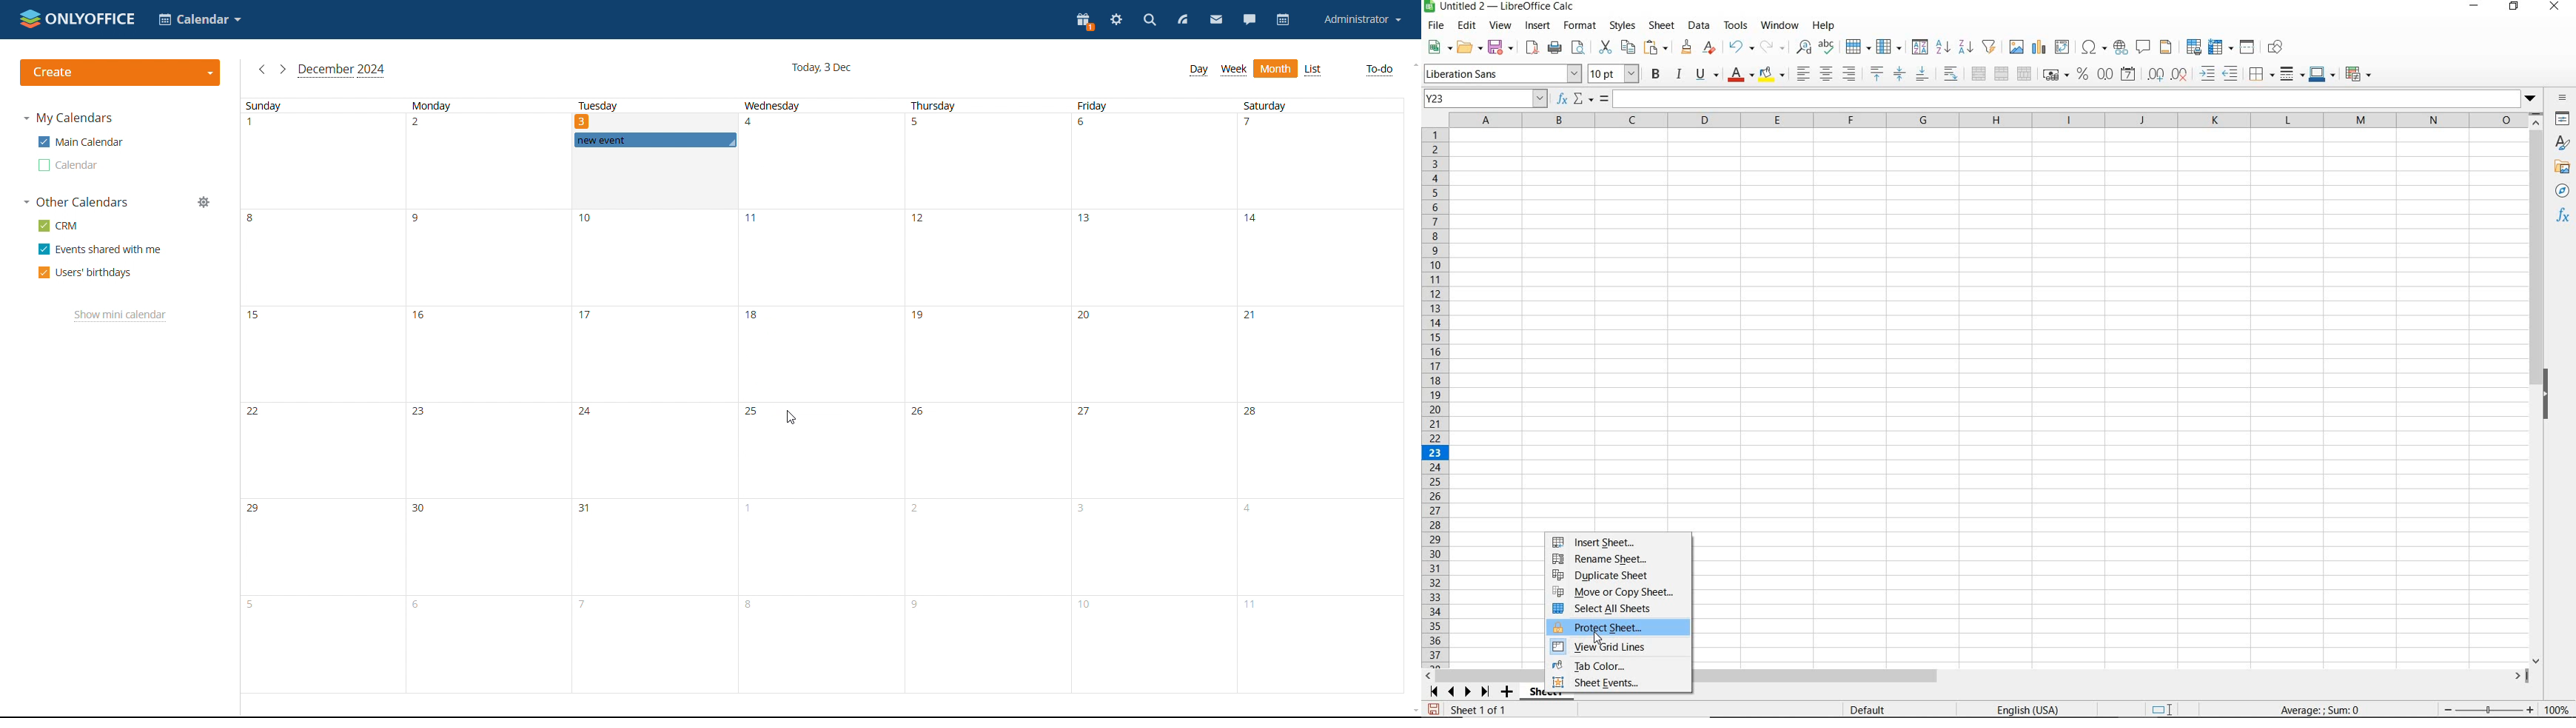  Describe the element at coordinates (1891, 47) in the screenshot. I see `COLUMN` at that location.